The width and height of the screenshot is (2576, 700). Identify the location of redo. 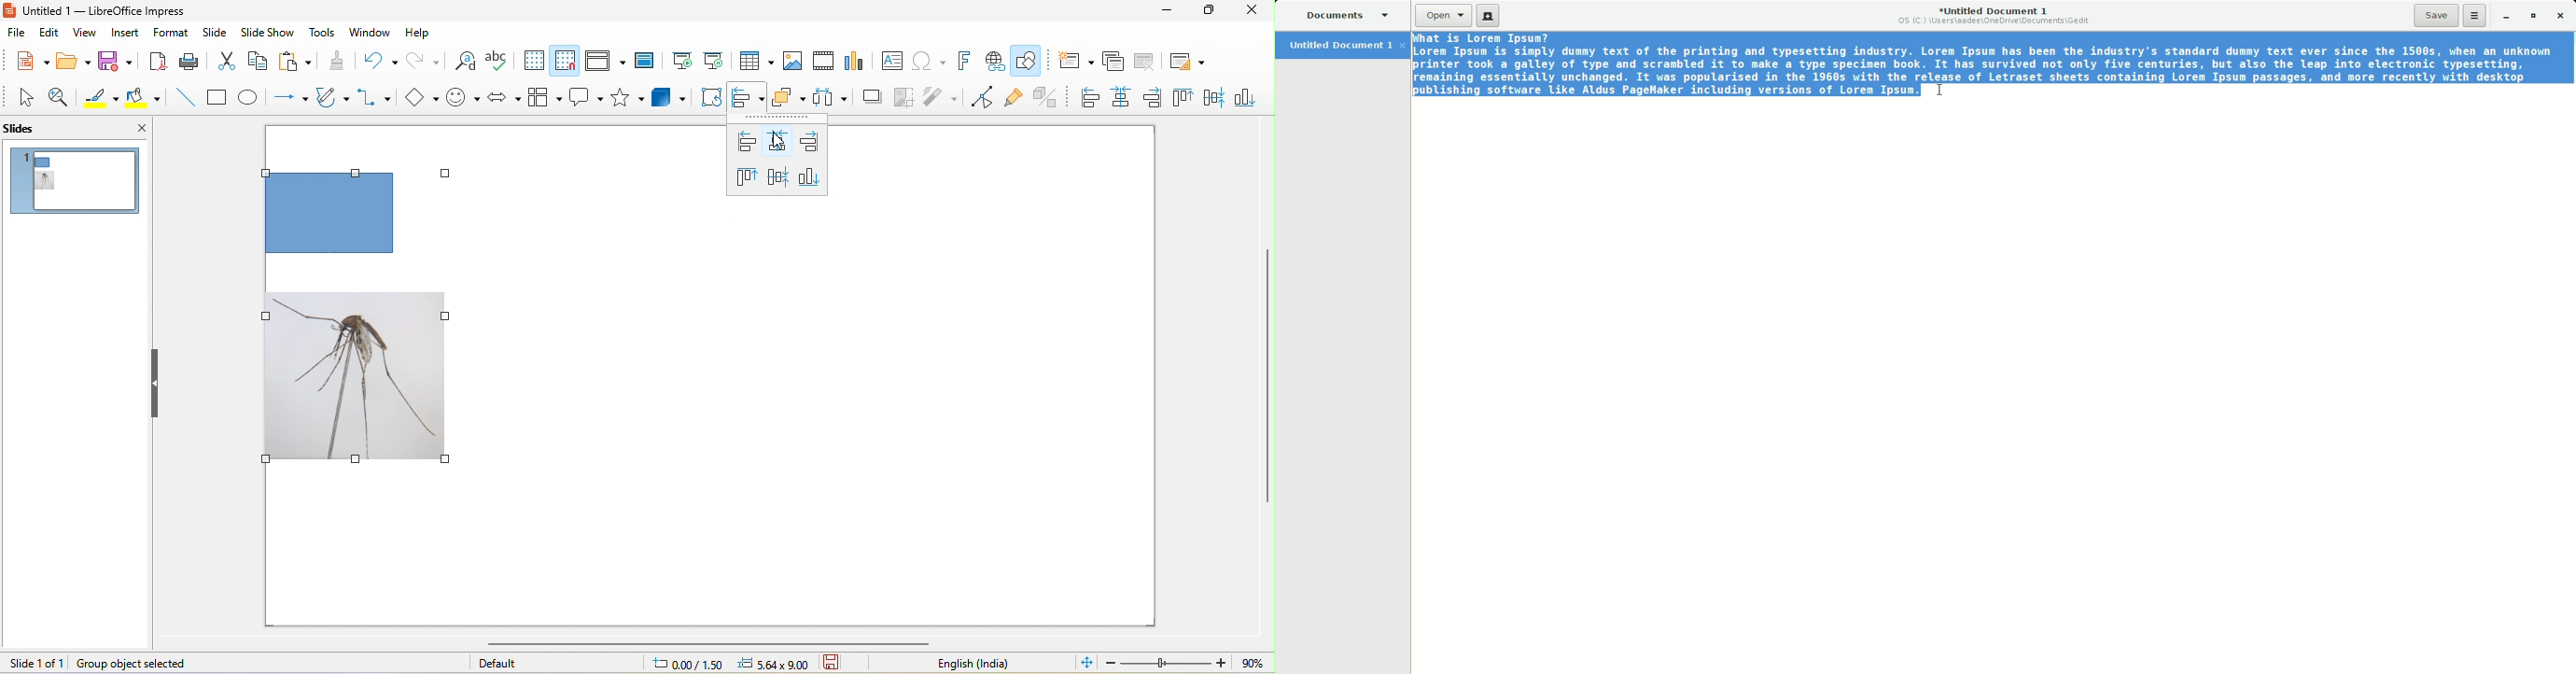
(426, 60).